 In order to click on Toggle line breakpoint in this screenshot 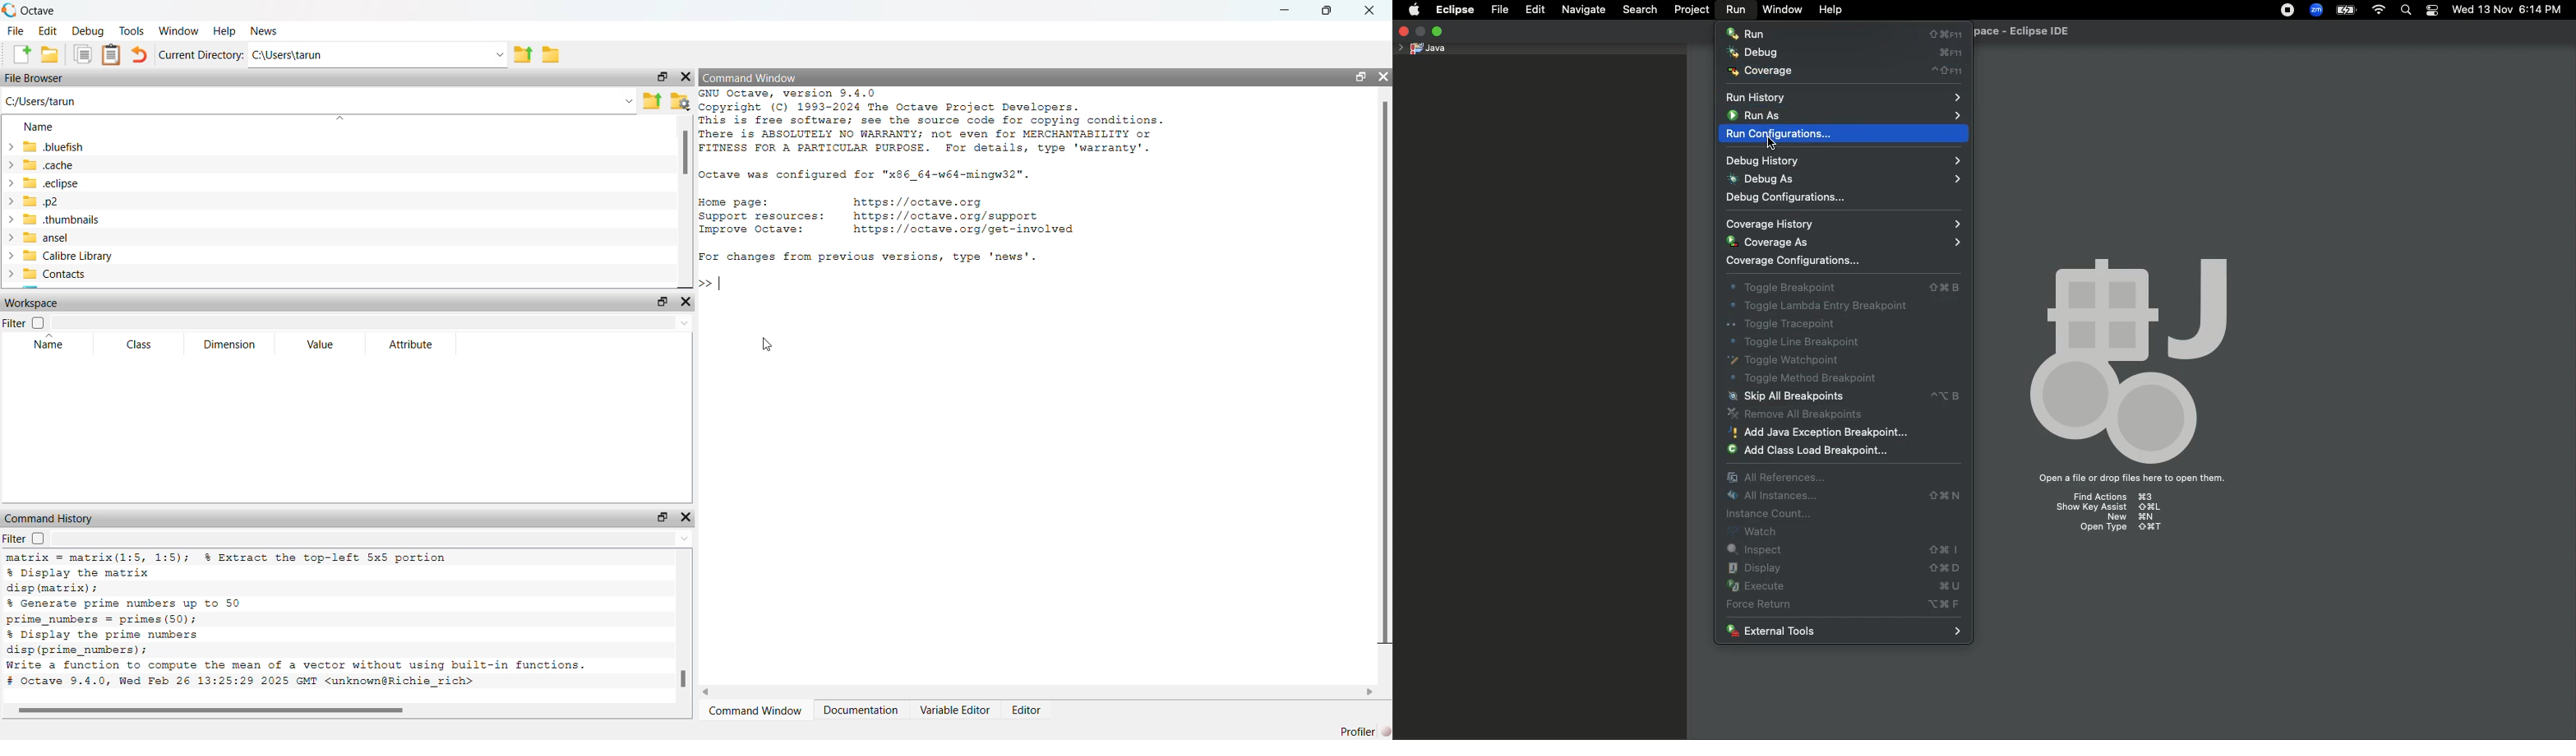, I will do `click(1791, 343)`.